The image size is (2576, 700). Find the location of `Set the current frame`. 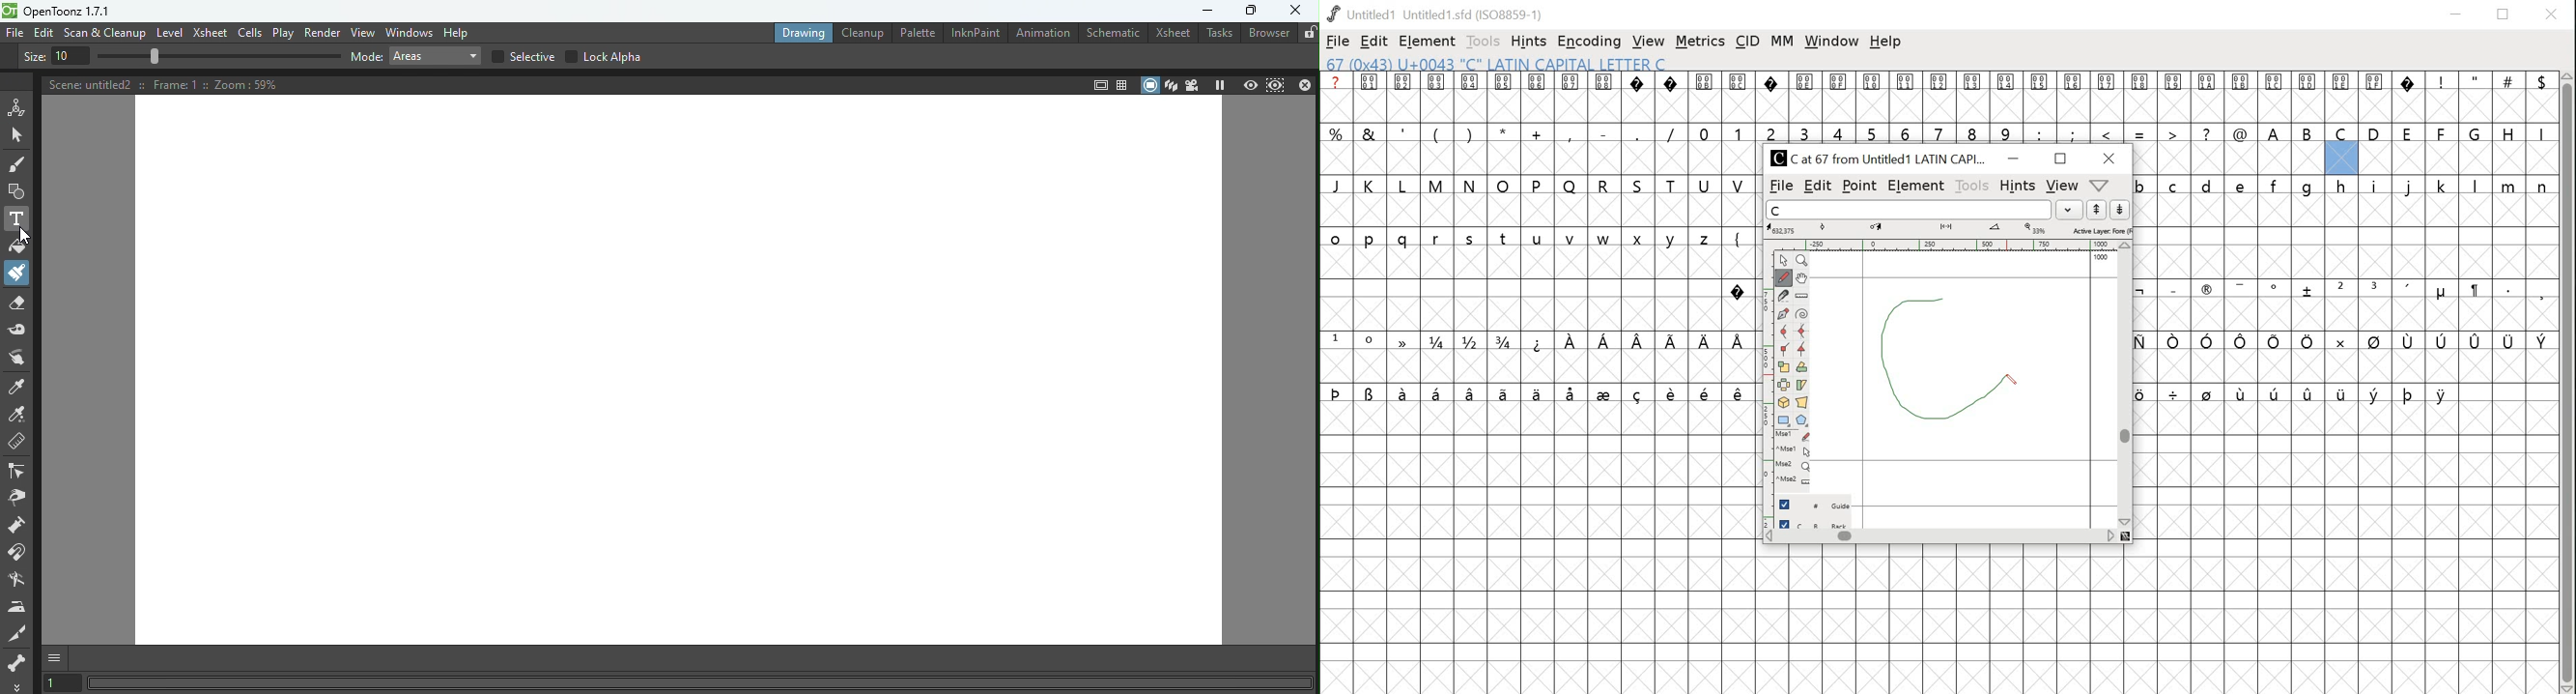

Set the current frame is located at coordinates (62, 682).